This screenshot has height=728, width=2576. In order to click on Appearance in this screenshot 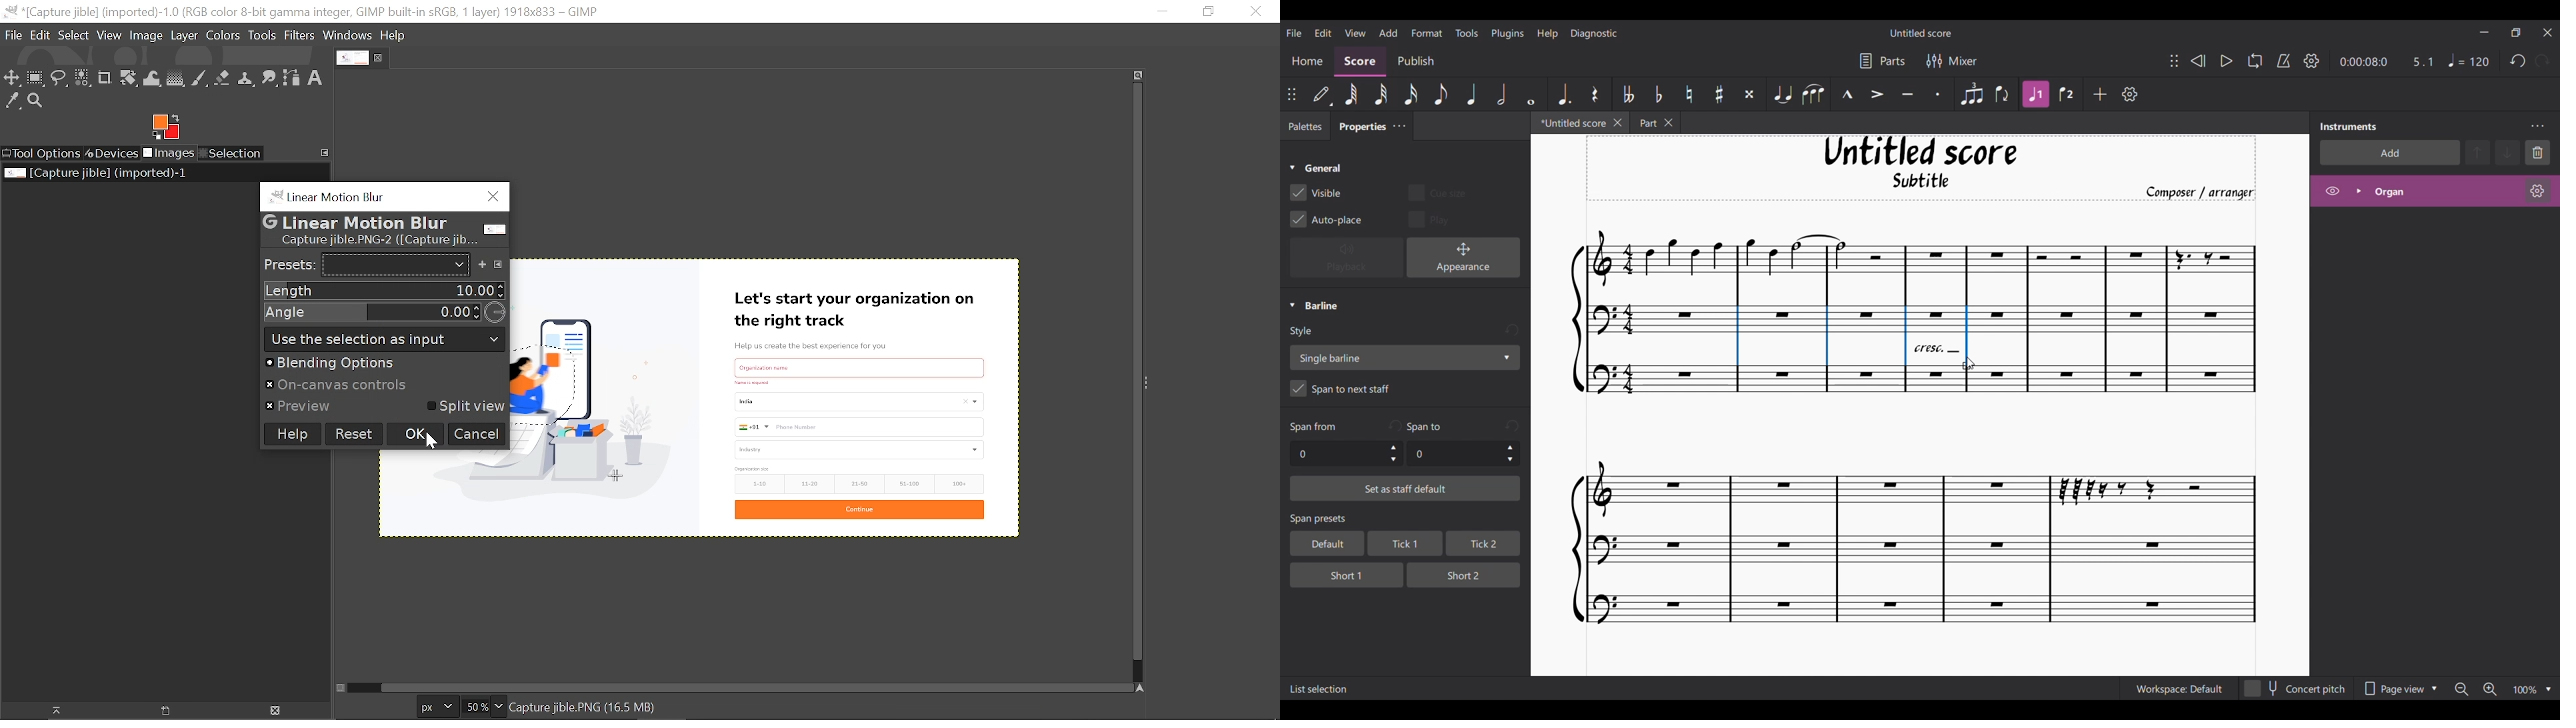, I will do `click(1463, 257)`.